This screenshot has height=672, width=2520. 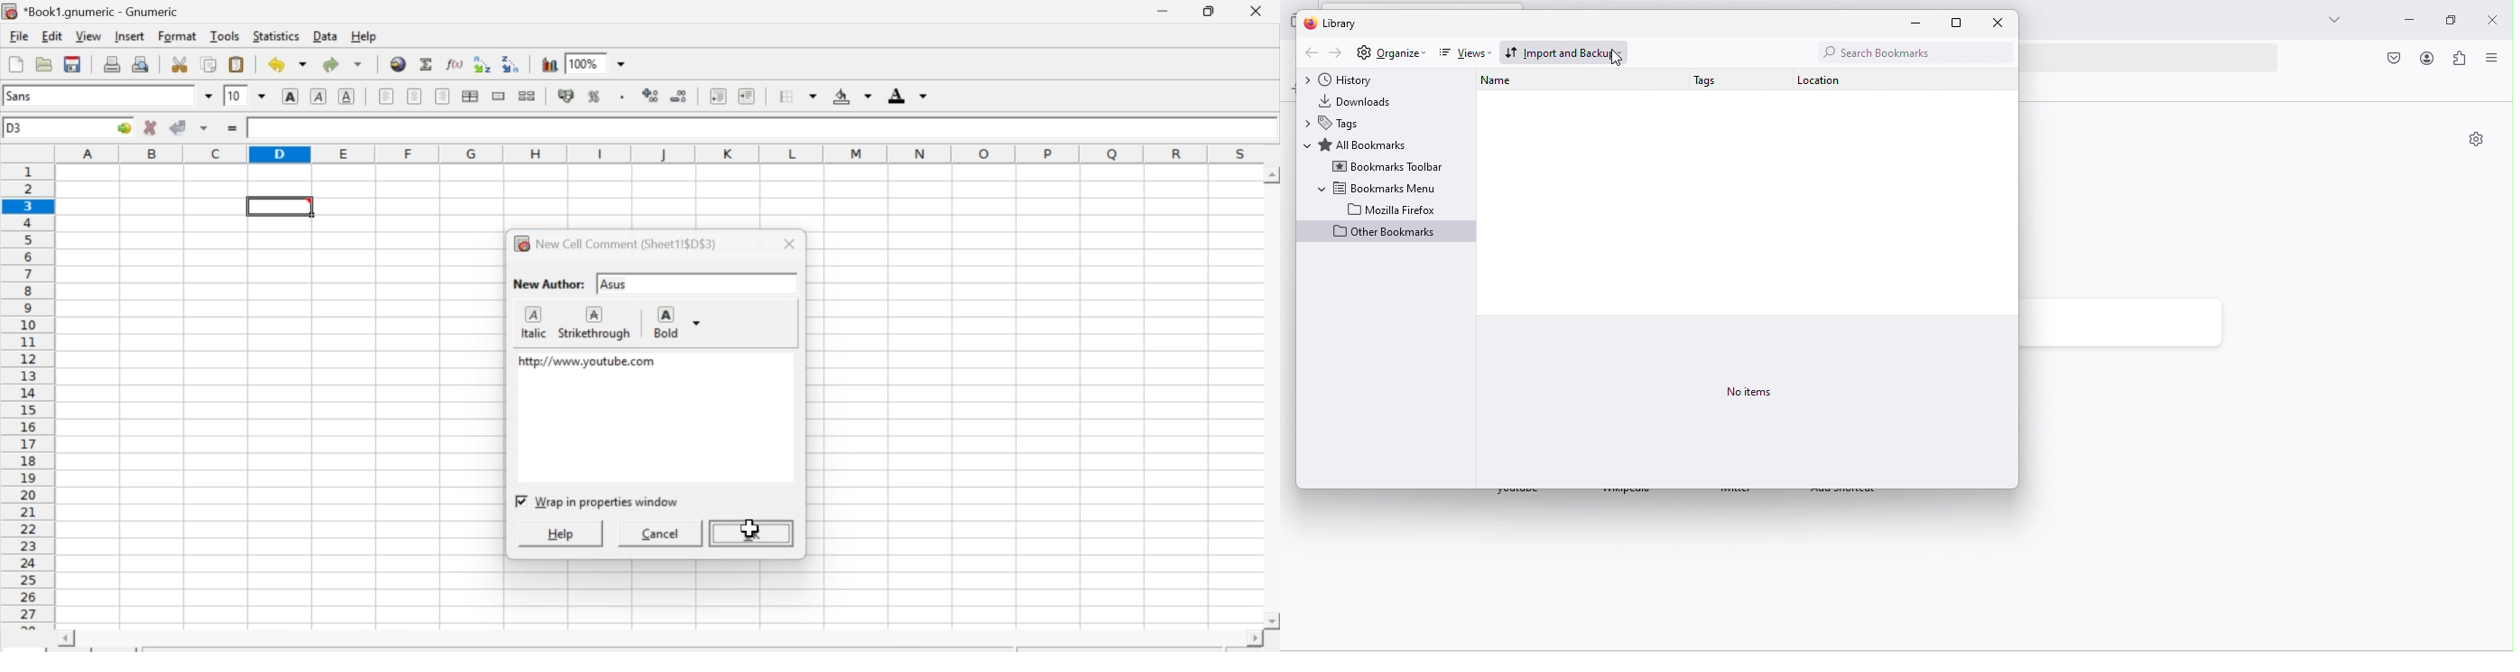 I want to click on close, so click(x=2000, y=23).